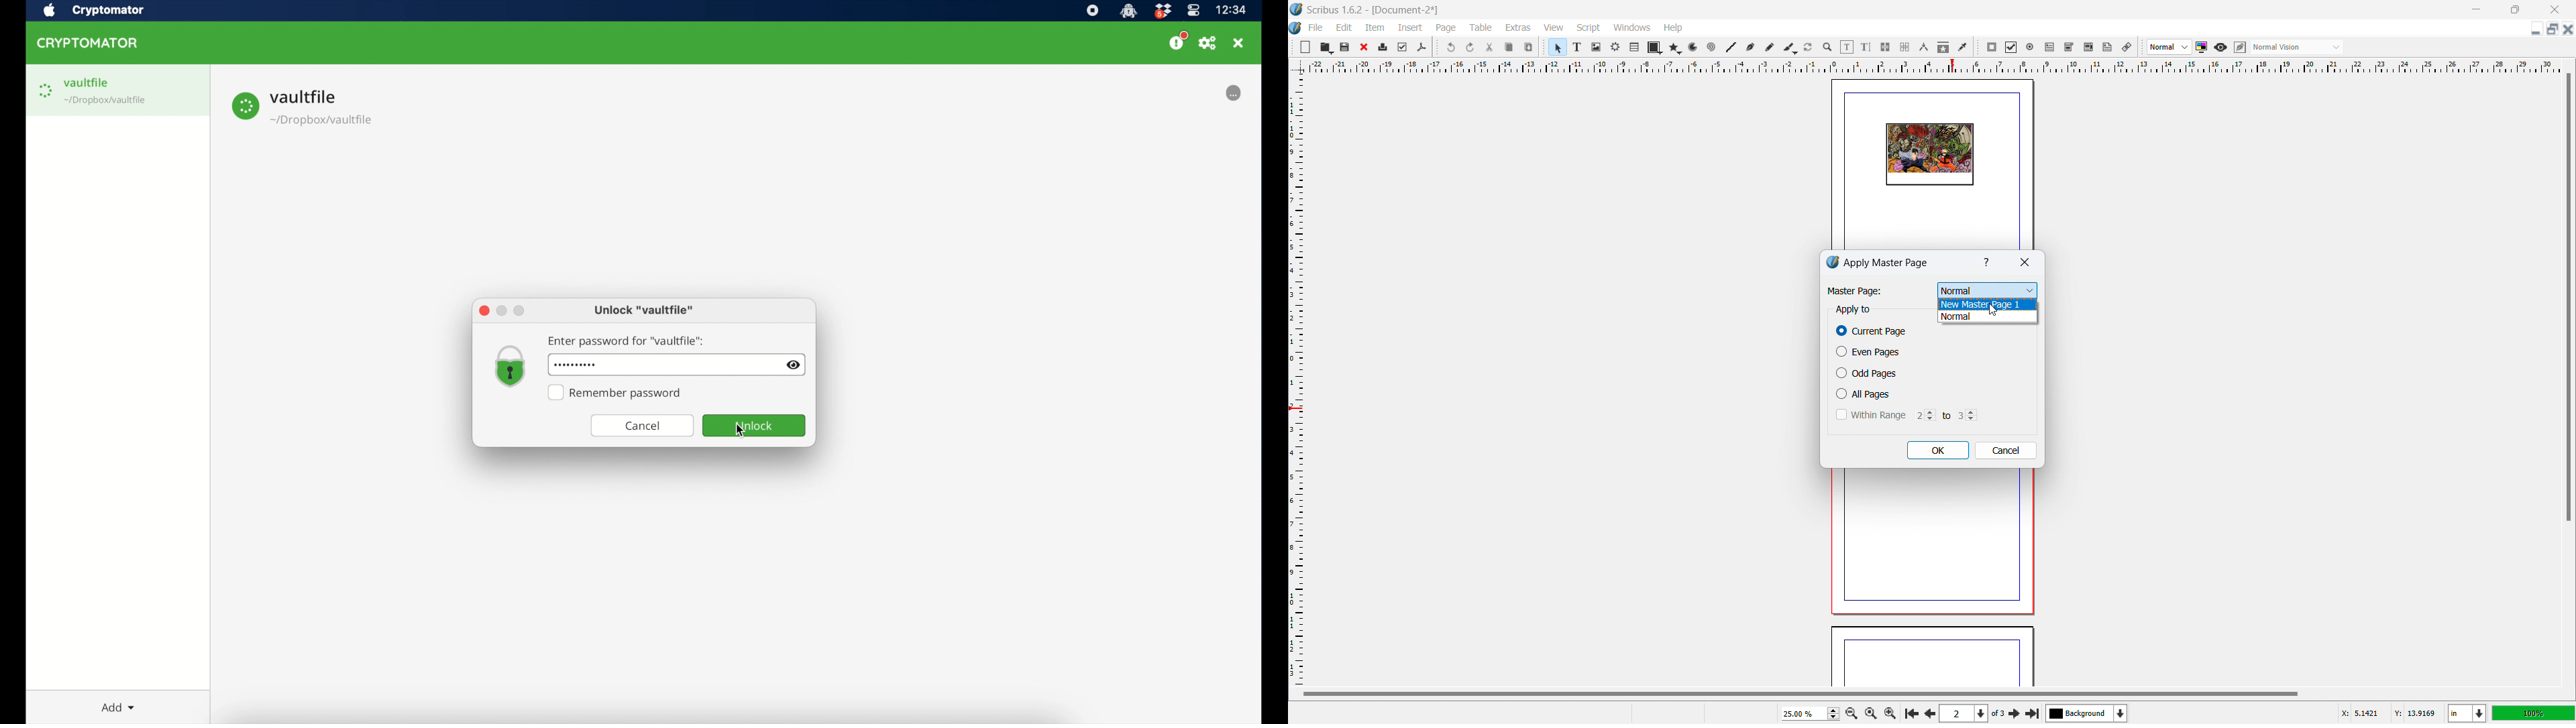  Describe the element at coordinates (2534, 30) in the screenshot. I see `minimize document` at that location.